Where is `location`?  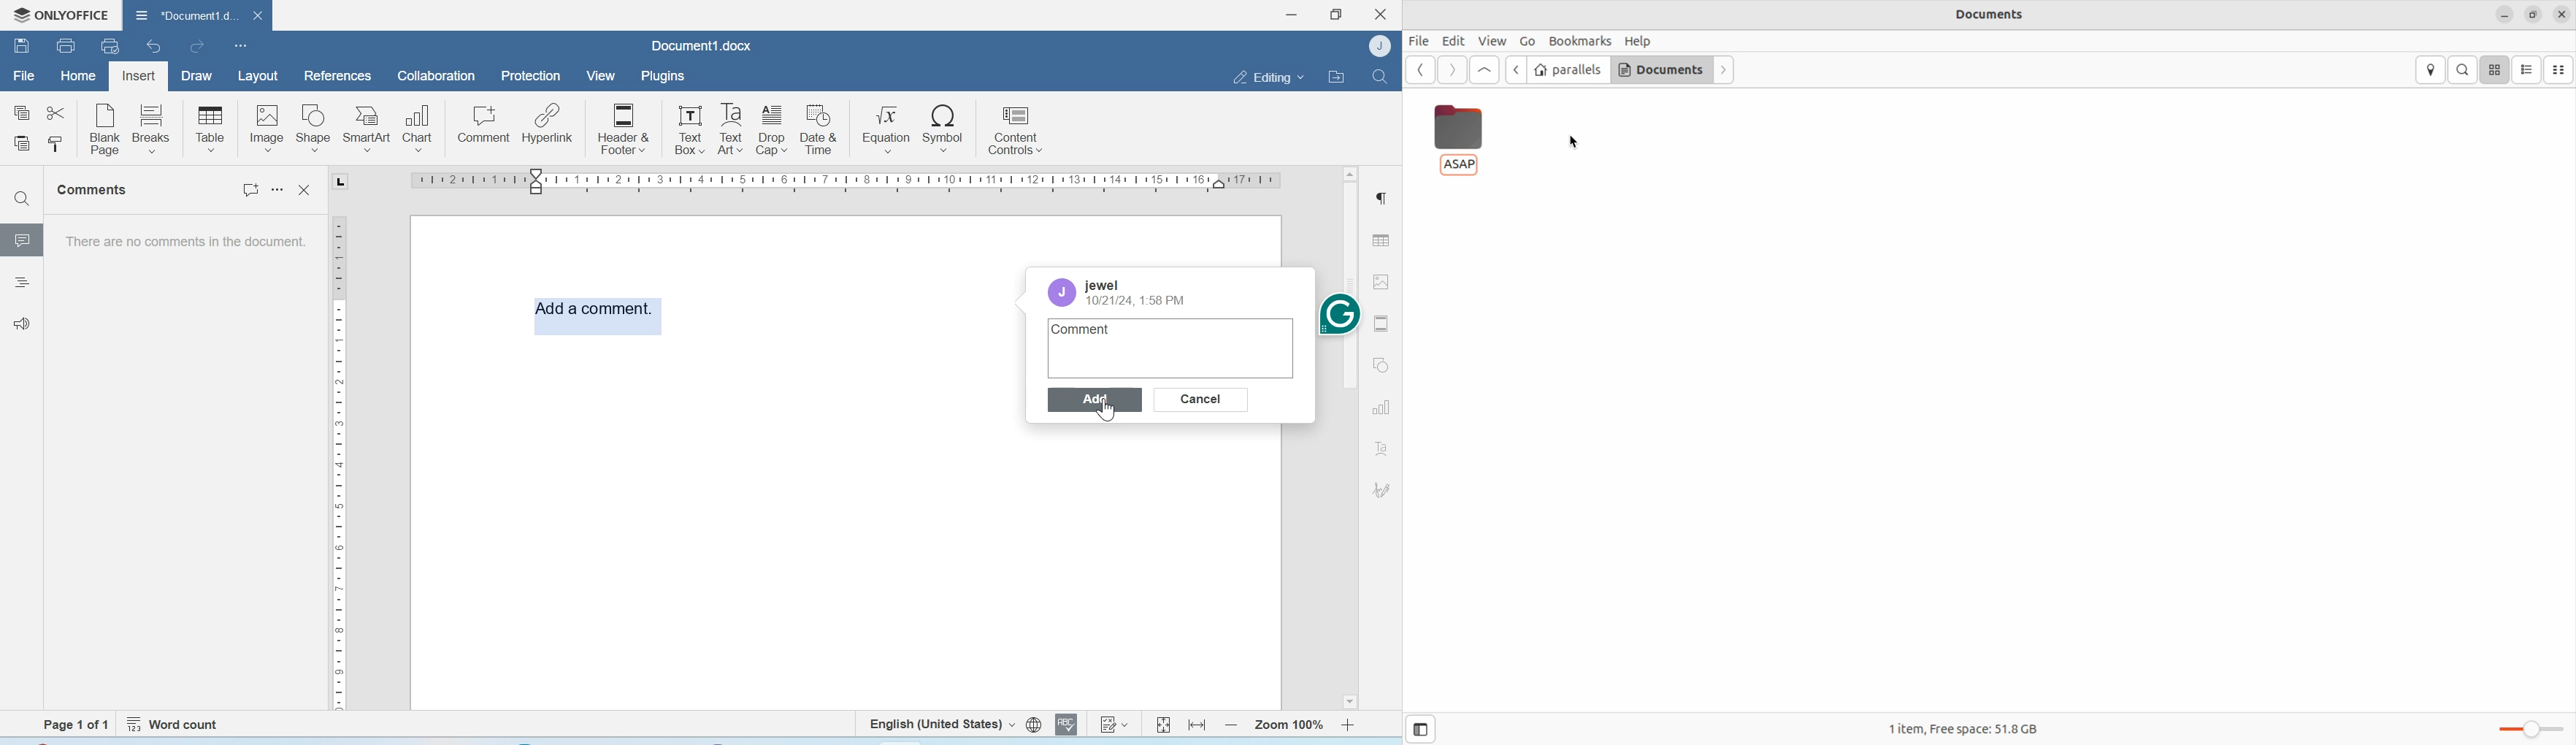 location is located at coordinates (2432, 69).